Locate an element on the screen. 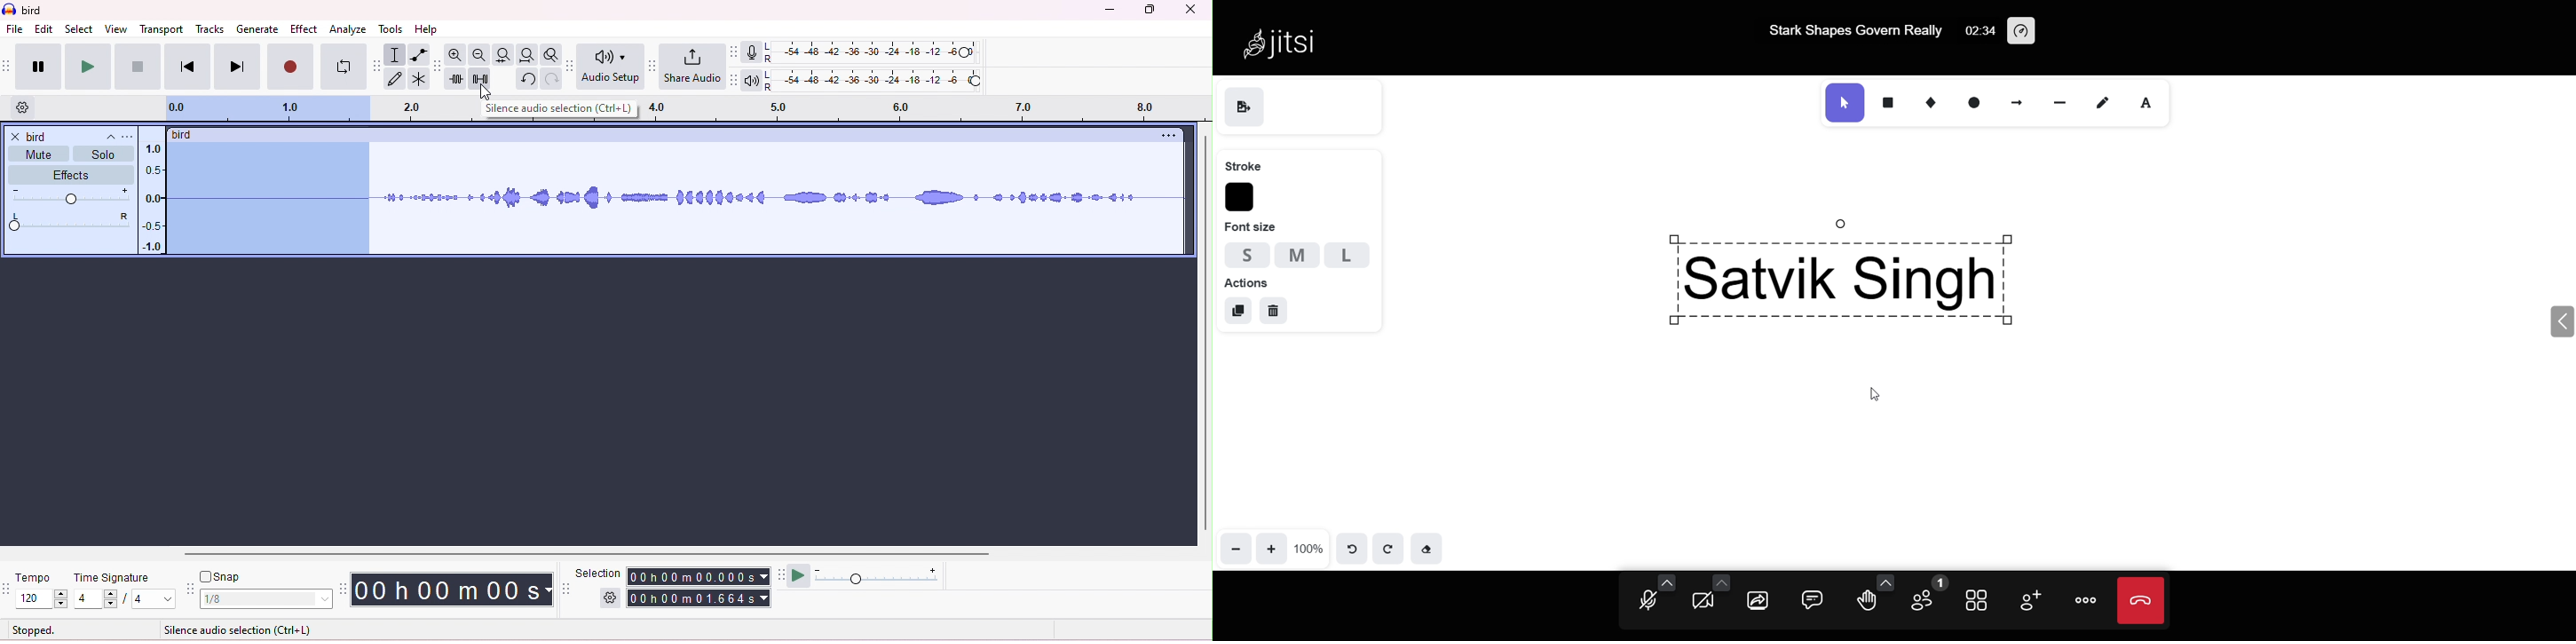 Image resolution: width=2576 pixels, height=644 pixels. track title is located at coordinates (130, 136).